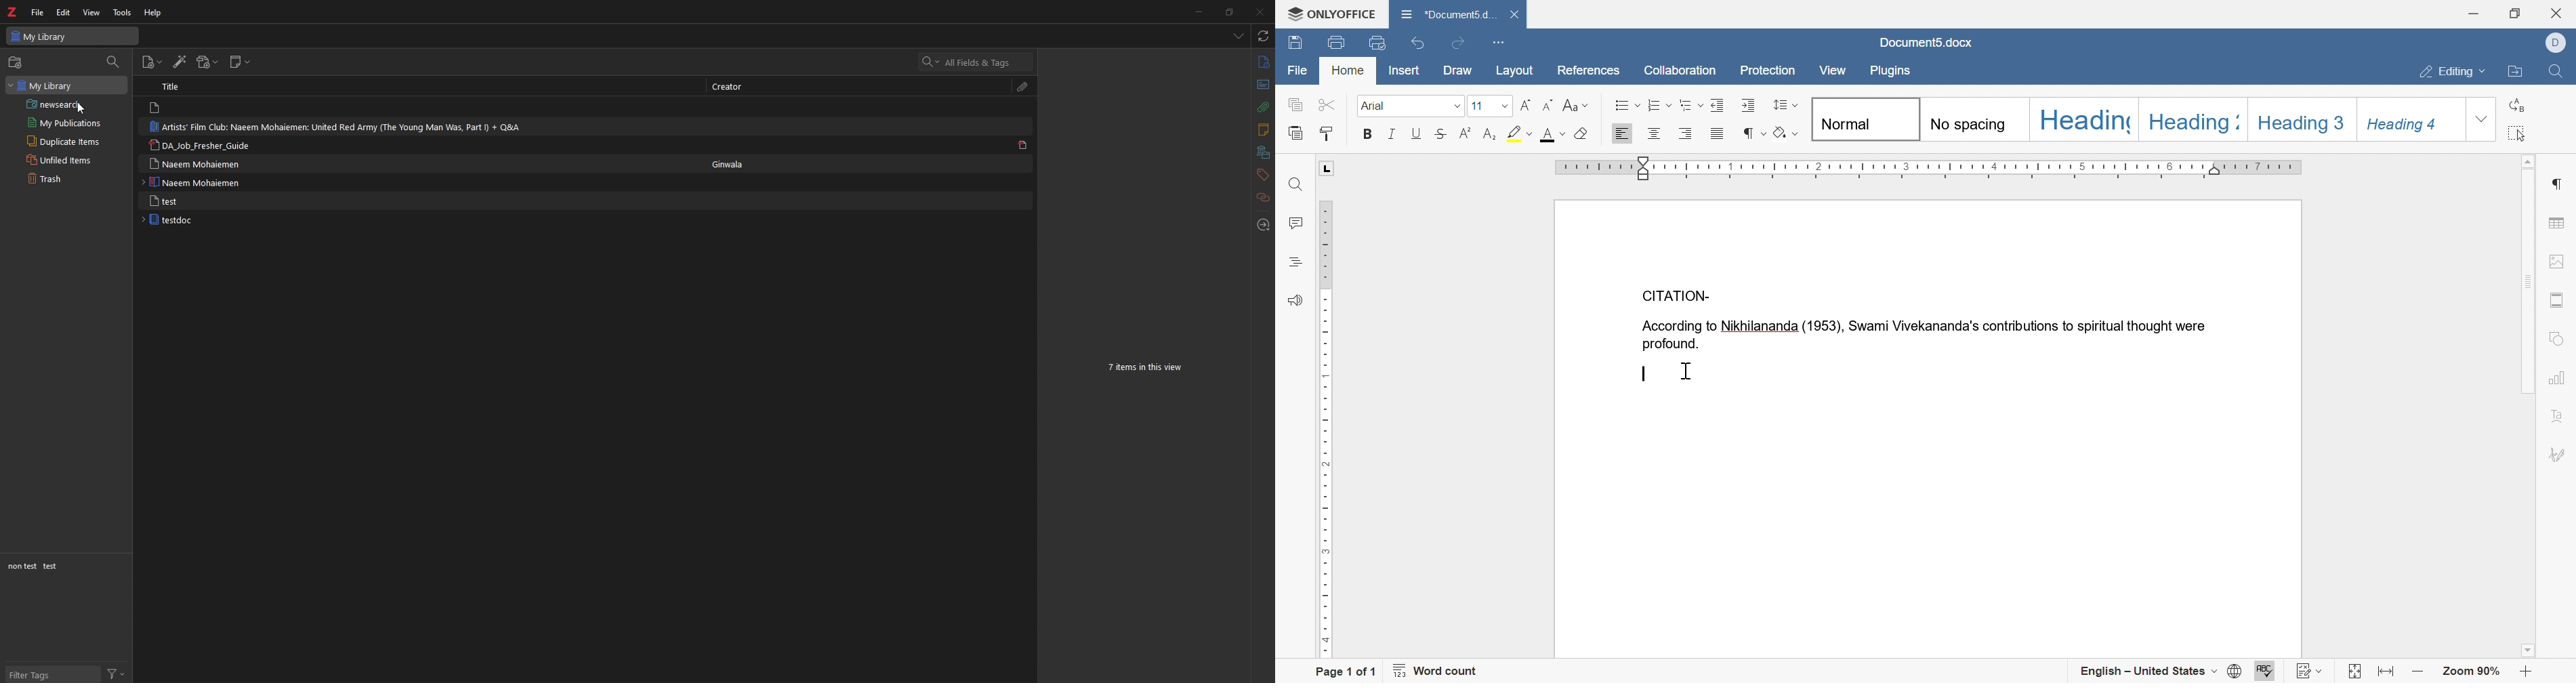  Describe the element at coordinates (64, 123) in the screenshot. I see `My Publications` at that location.